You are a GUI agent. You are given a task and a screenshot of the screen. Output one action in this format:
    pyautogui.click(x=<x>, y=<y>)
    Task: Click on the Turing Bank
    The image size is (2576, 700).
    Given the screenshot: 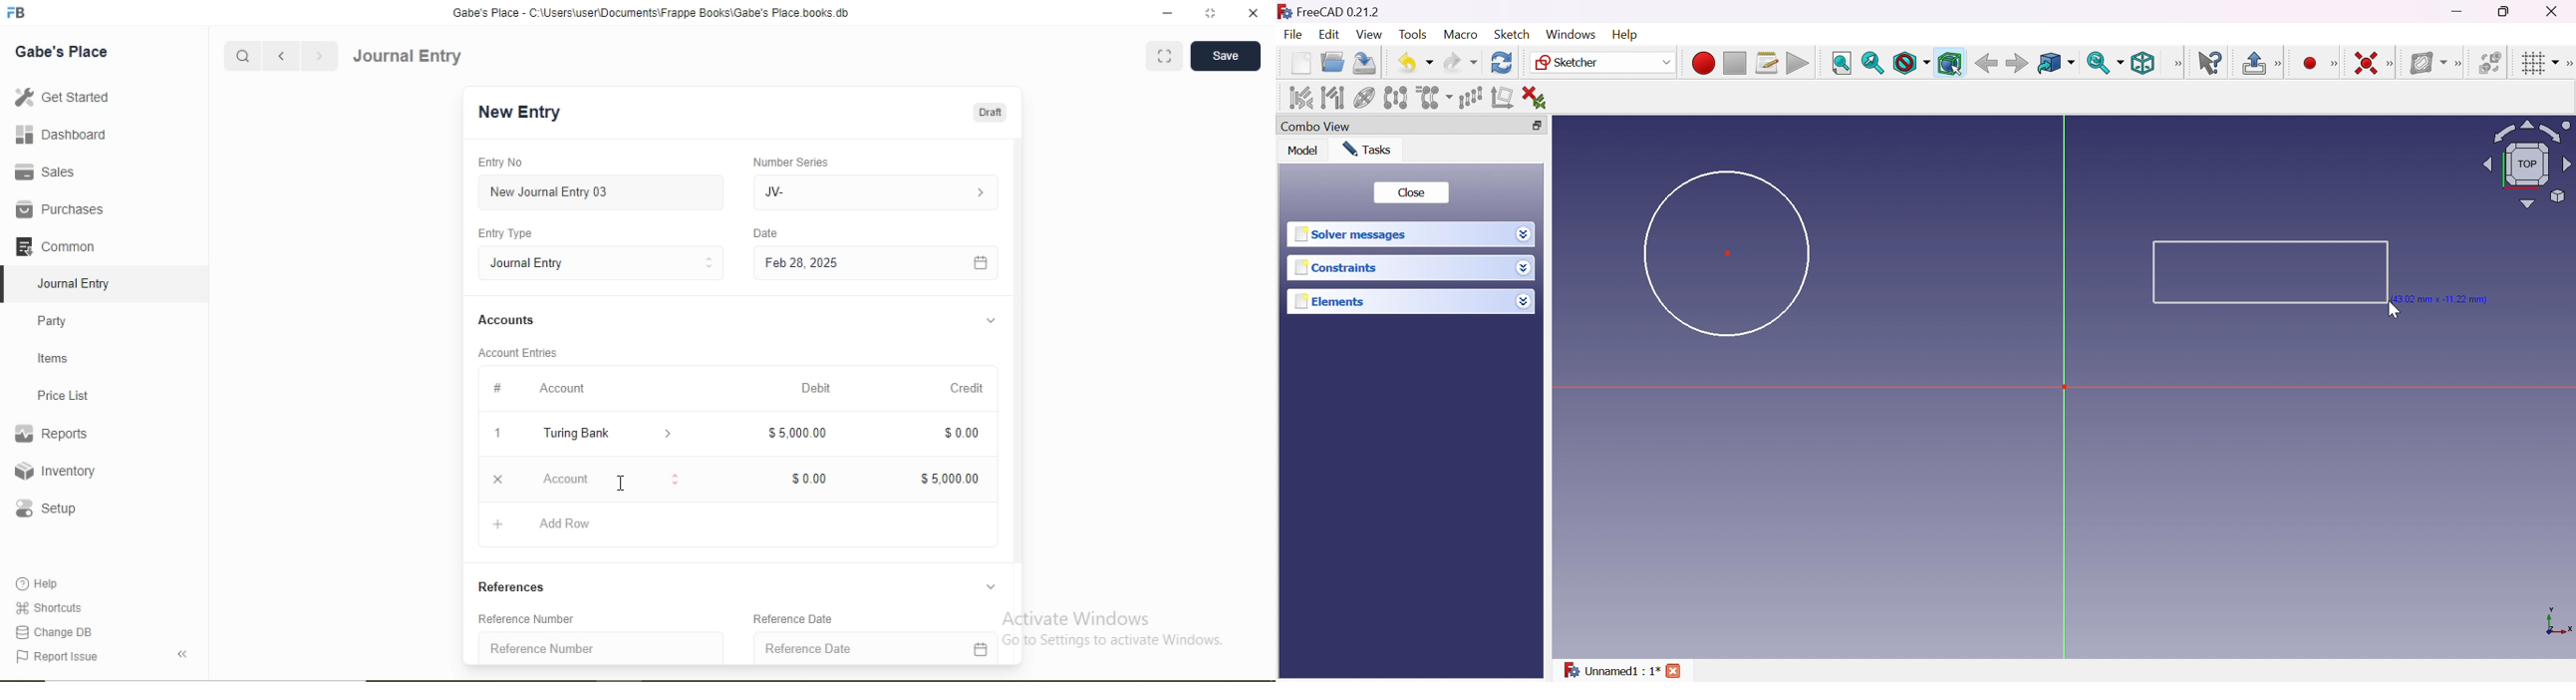 What is the action you would take?
    pyautogui.click(x=580, y=433)
    